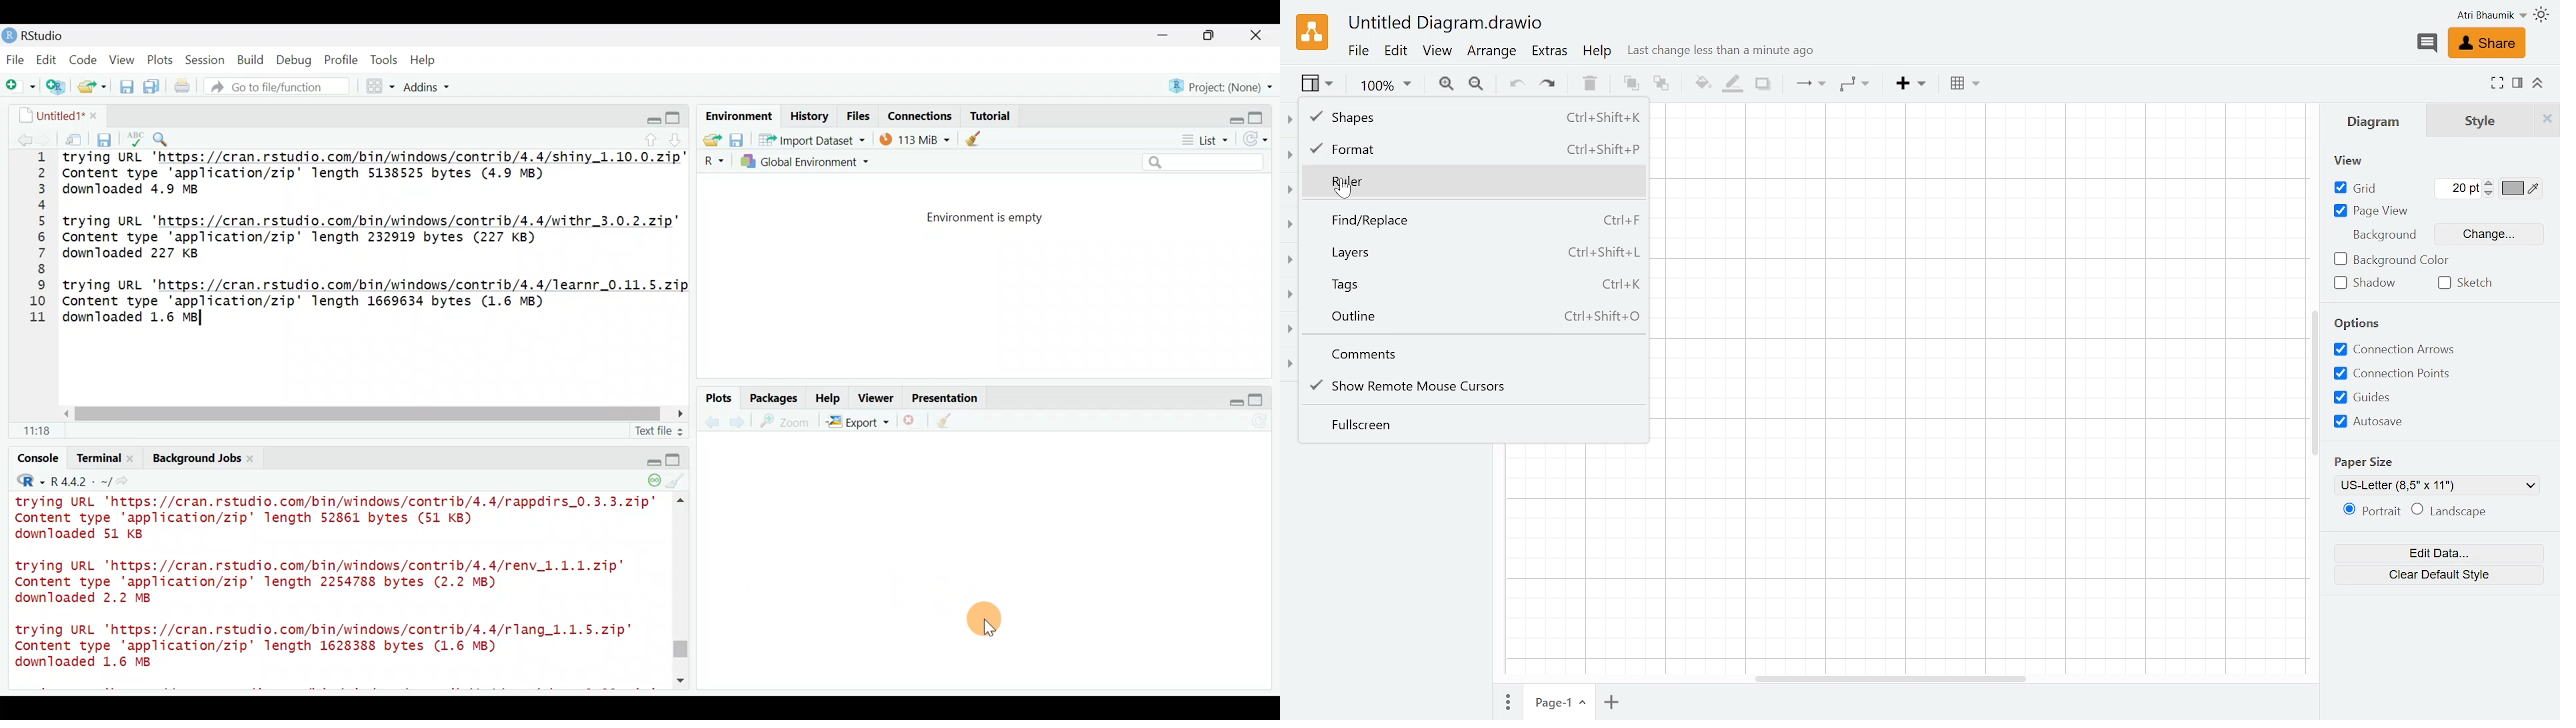 This screenshot has width=2576, height=728. What do you see at coordinates (652, 137) in the screenshot?
I see `go to previous section/chunk` at bounding box center [652, 137].